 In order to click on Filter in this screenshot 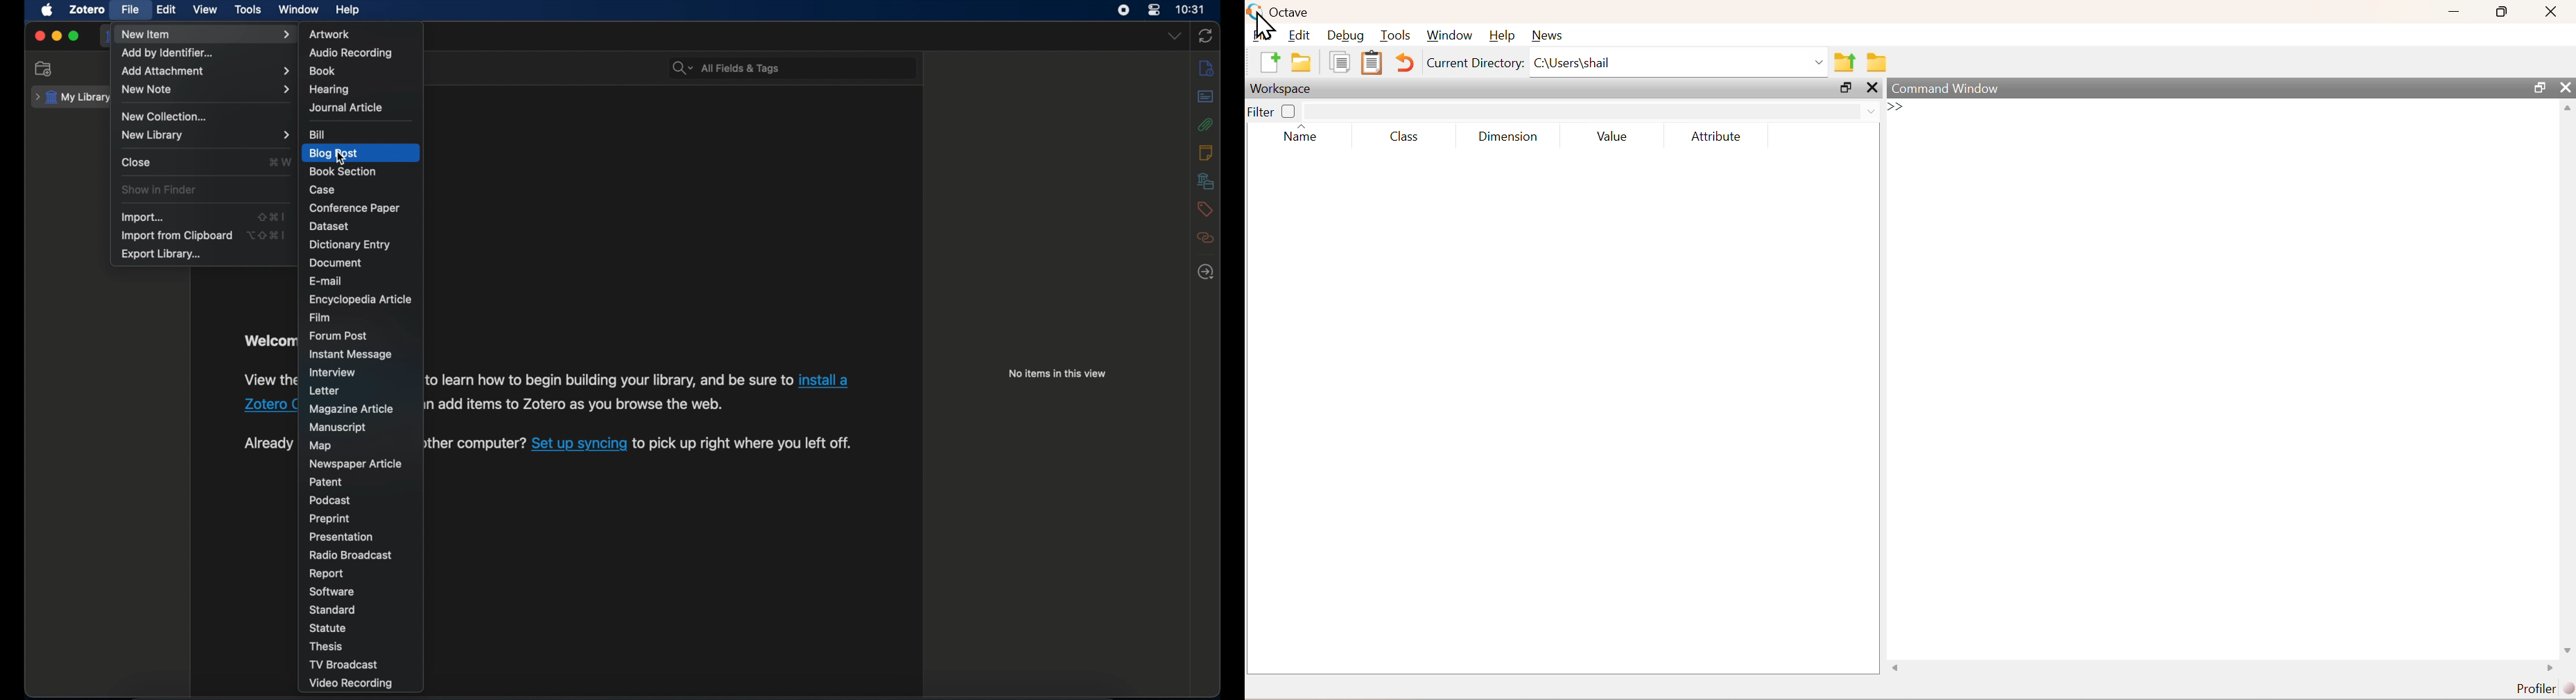, I will do `click(1272, 111)`.